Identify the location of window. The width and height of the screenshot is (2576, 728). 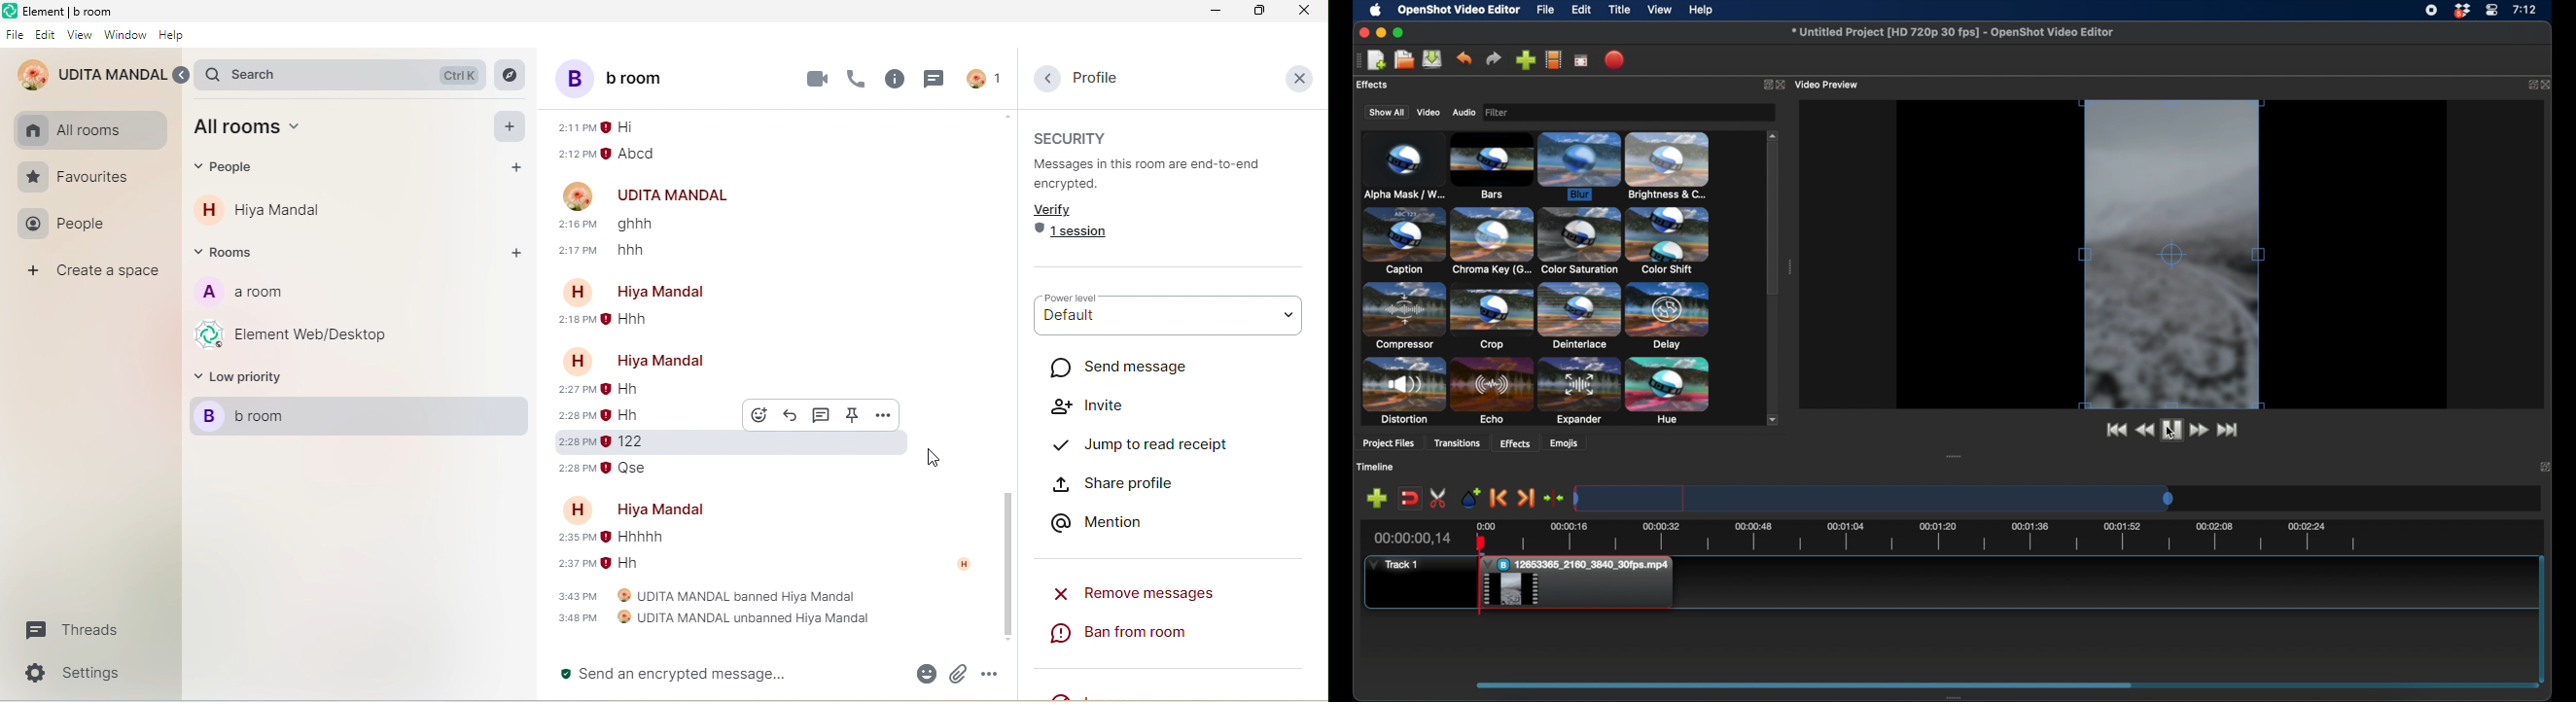
(126, 37).